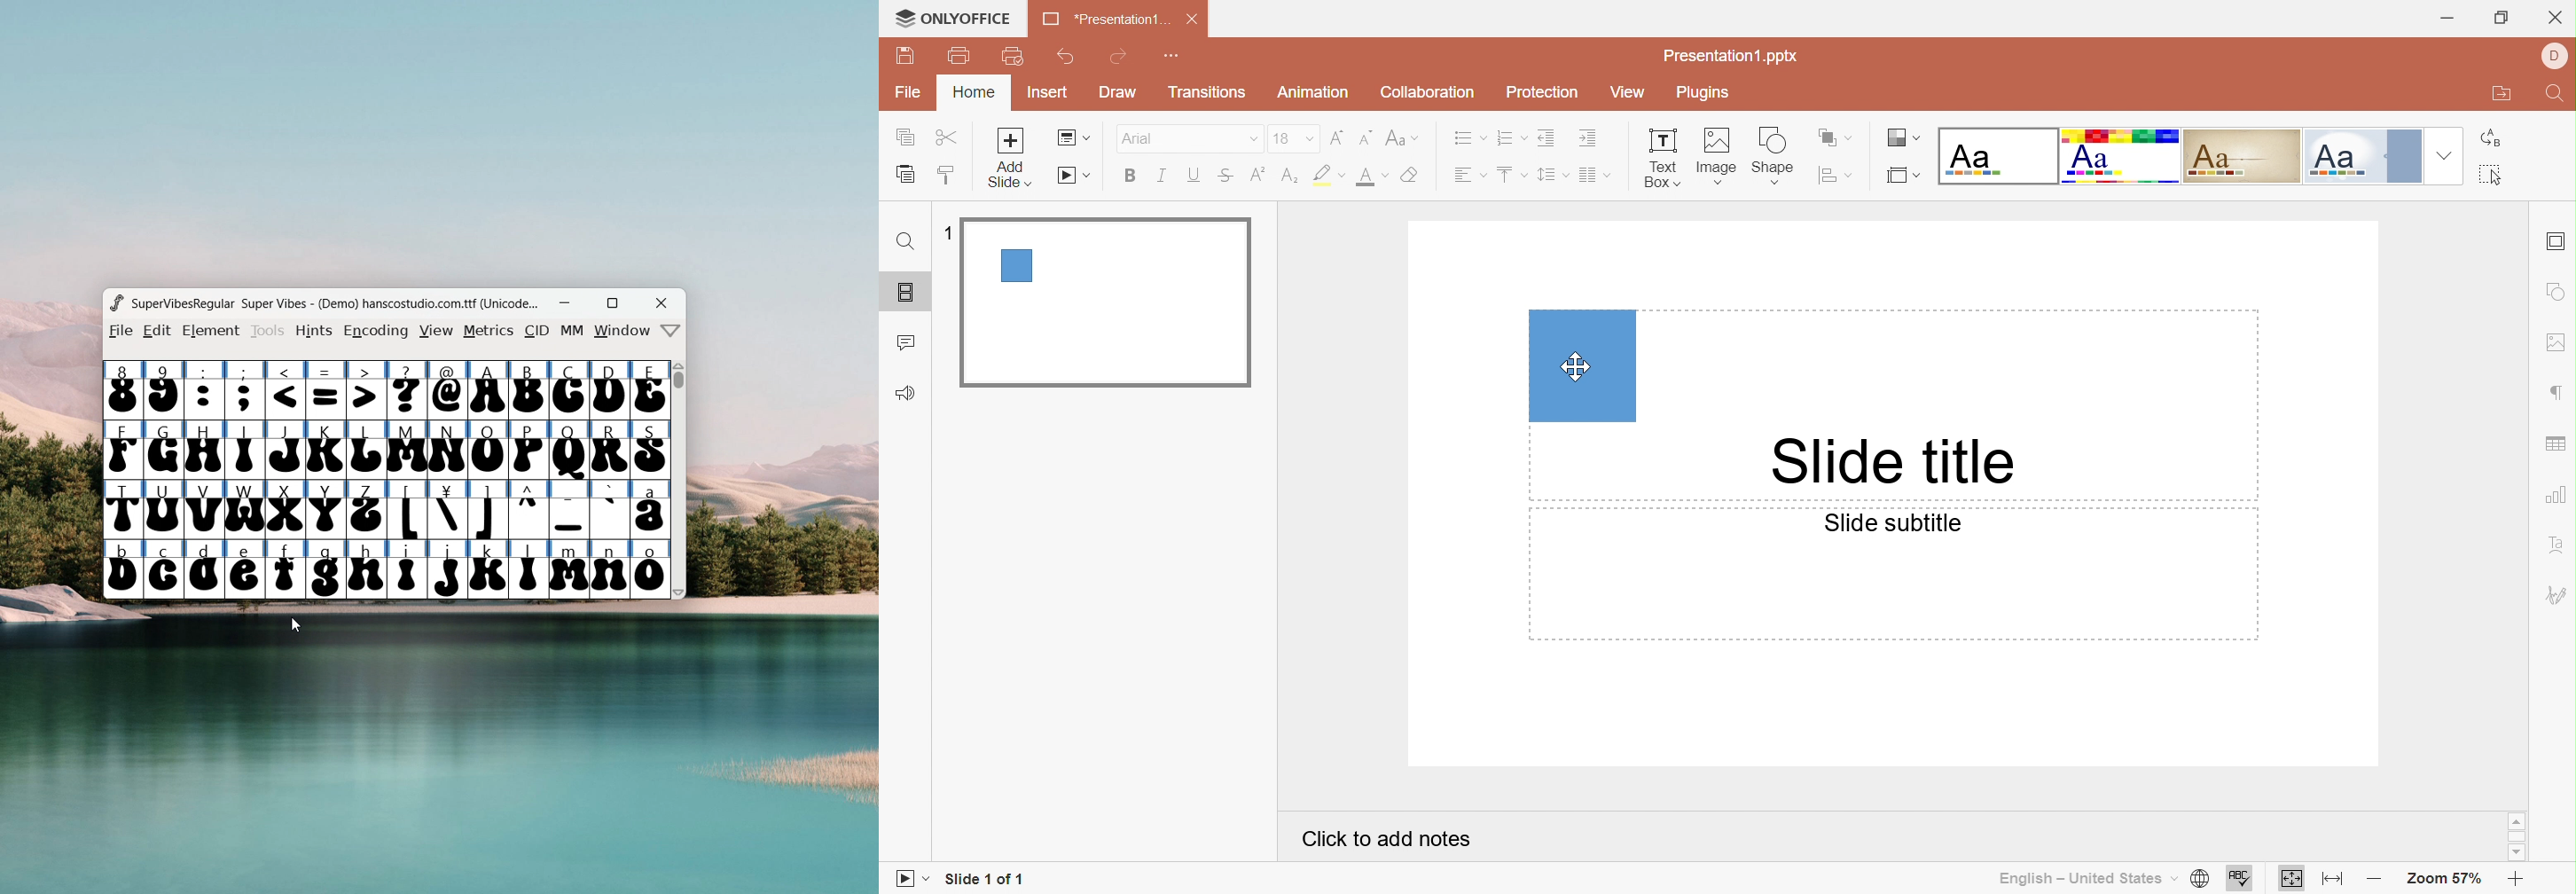  What do you see at coordinates (529, 390) in the screenshot?
I see `B` at bounding box center [529, 390].